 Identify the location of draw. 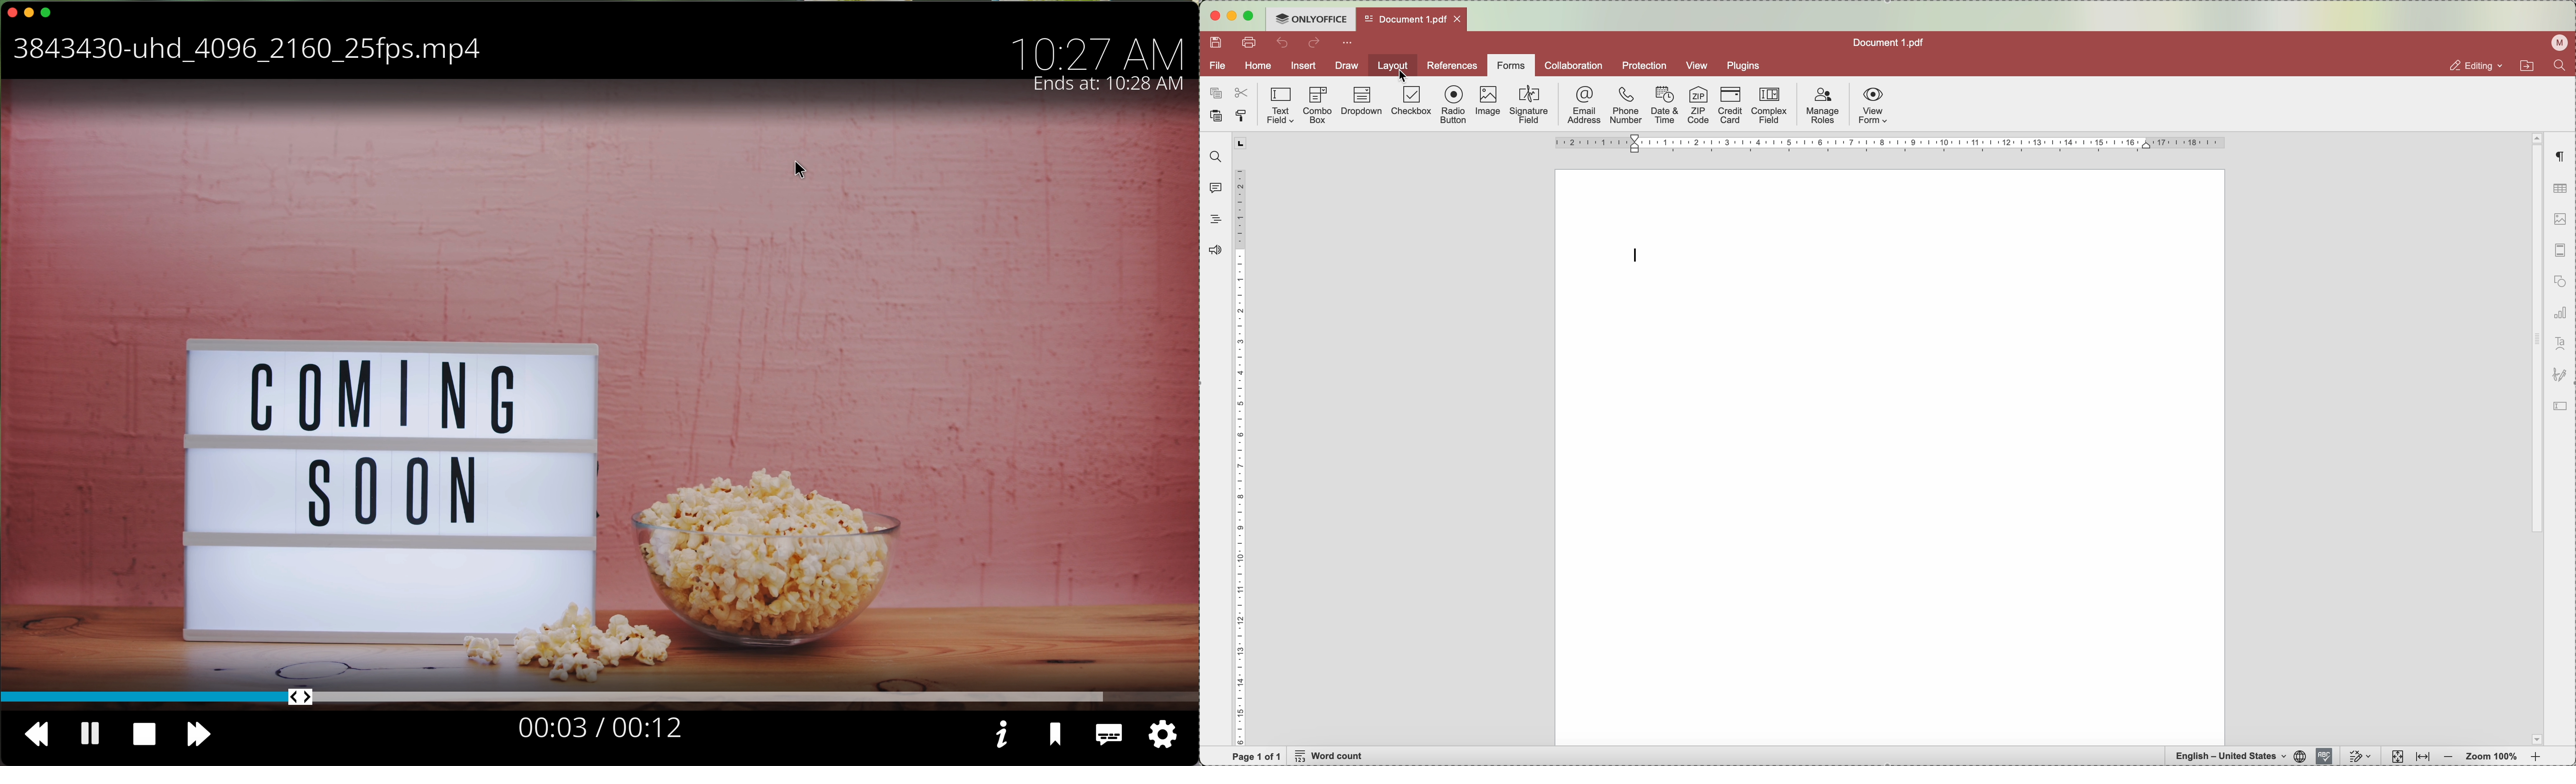
(1343, 66).